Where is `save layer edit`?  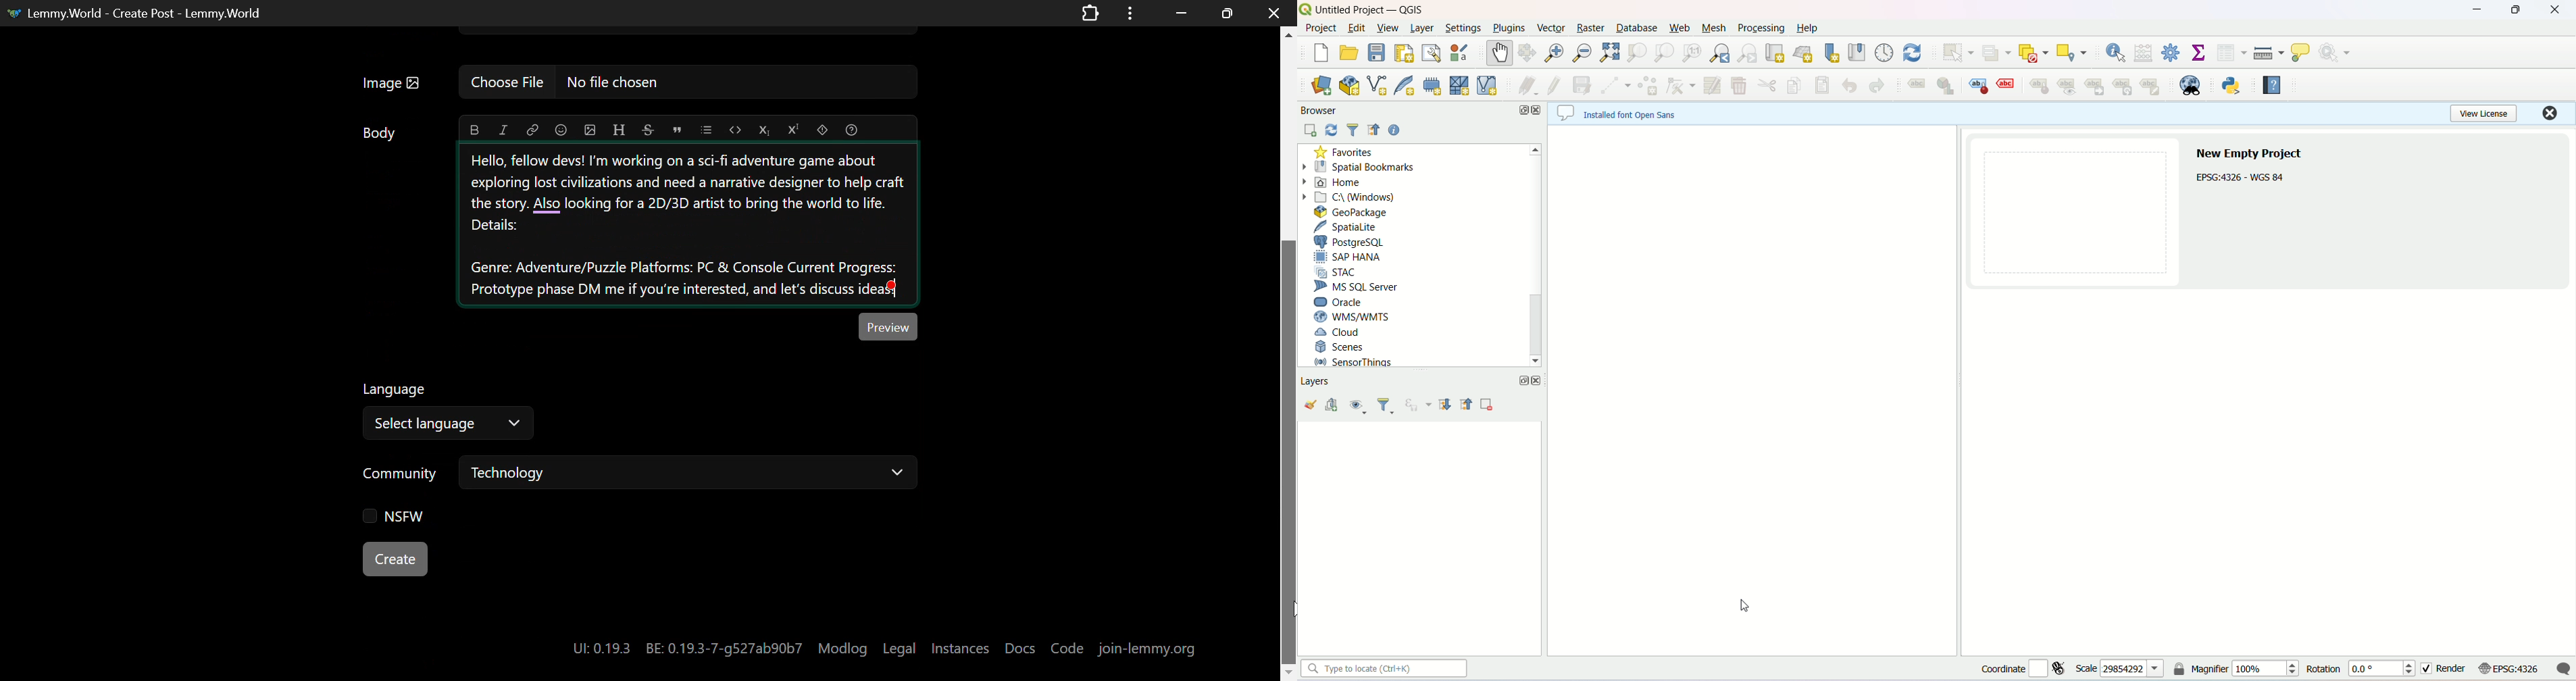 save layer edit is located at coordinates (1582, 86).